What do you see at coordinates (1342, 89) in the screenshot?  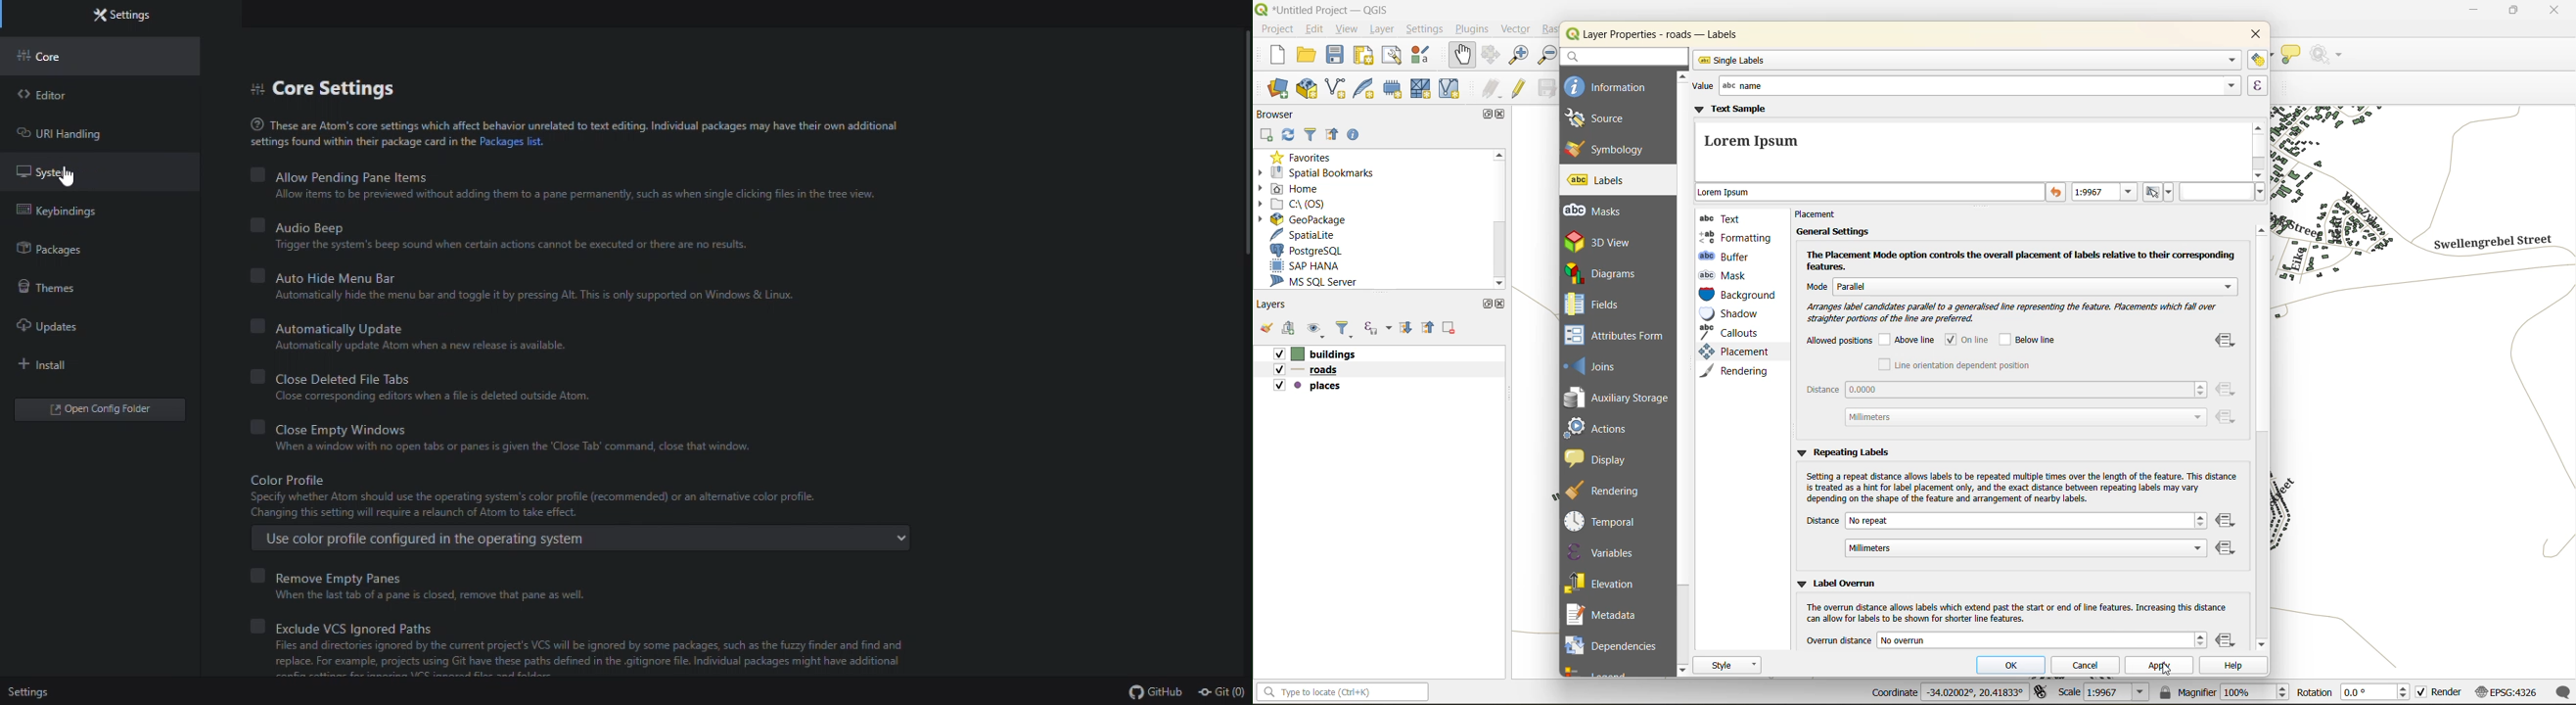 I see `new shapefile layer` at bounding box center [1342, 89].